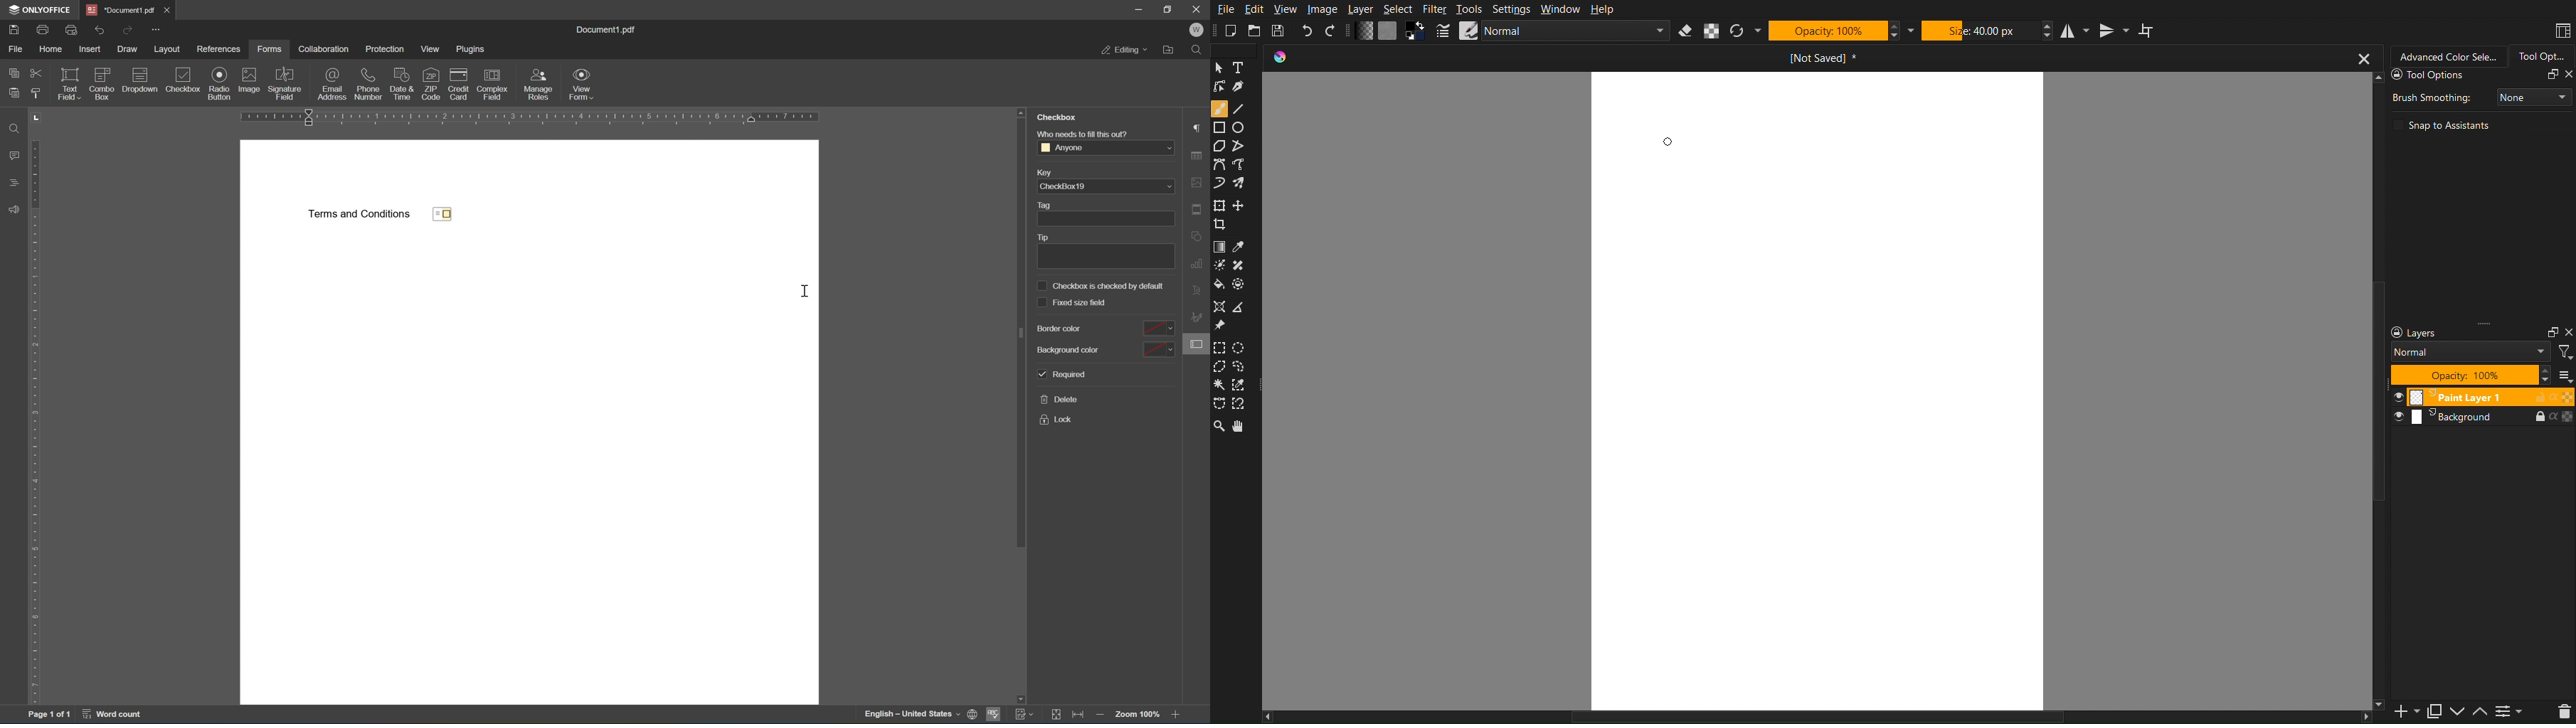  Describe the element at coordinates (456, 82) in the screenshot. I see `credit card` at that location.